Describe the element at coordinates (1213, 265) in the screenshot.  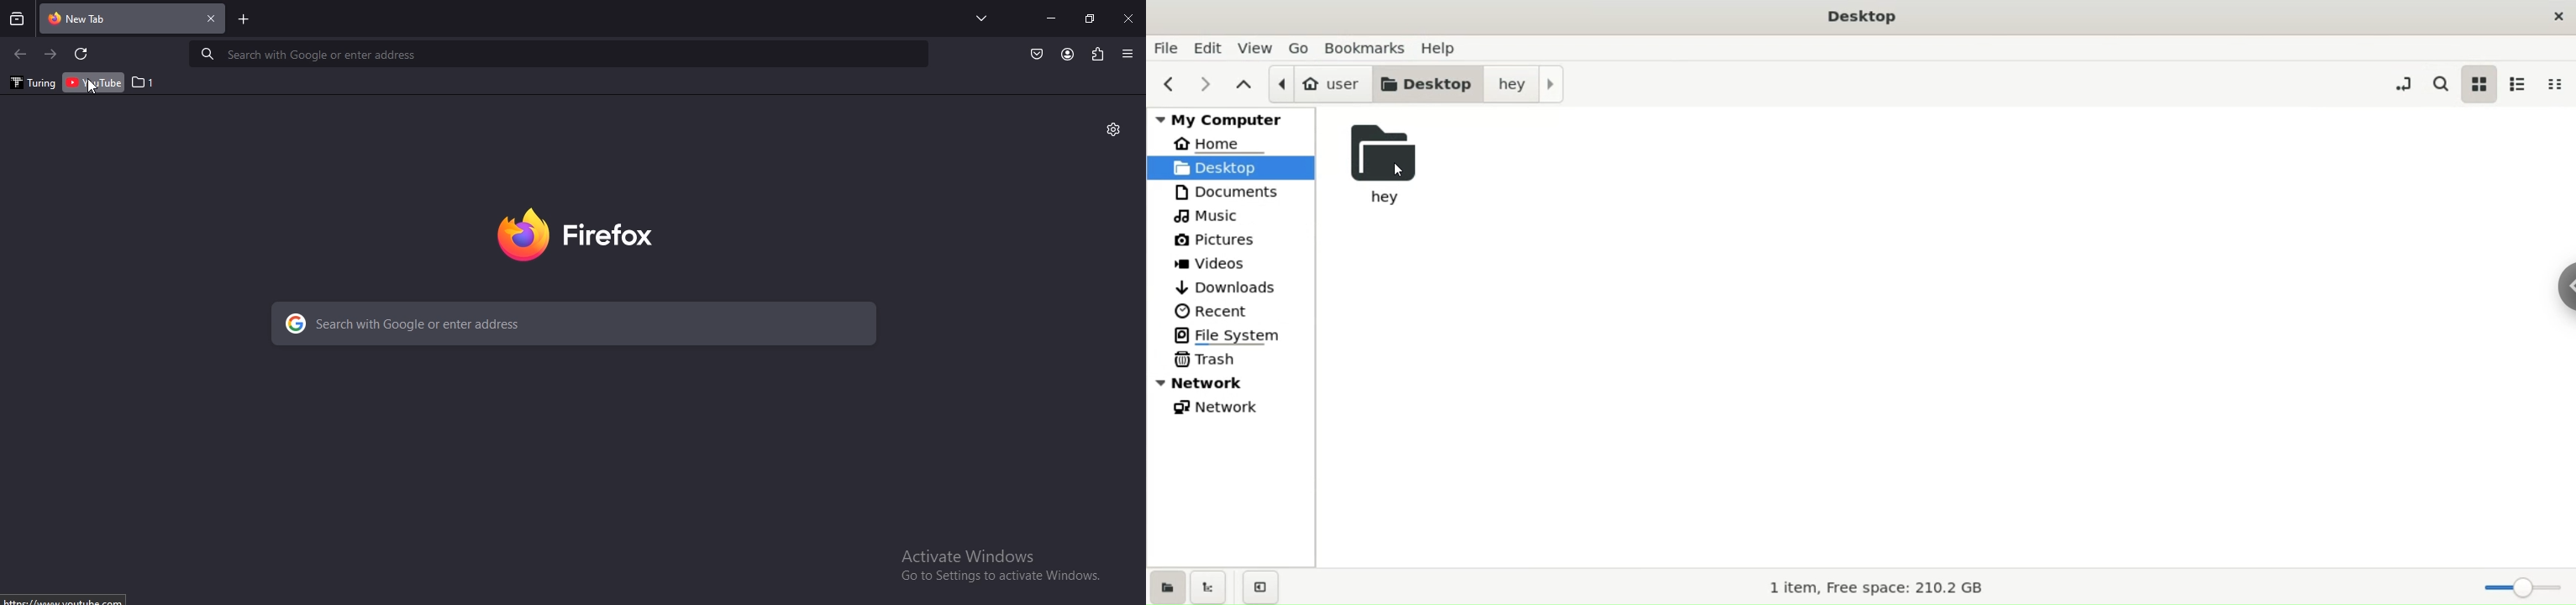
I see `videos` at that location.